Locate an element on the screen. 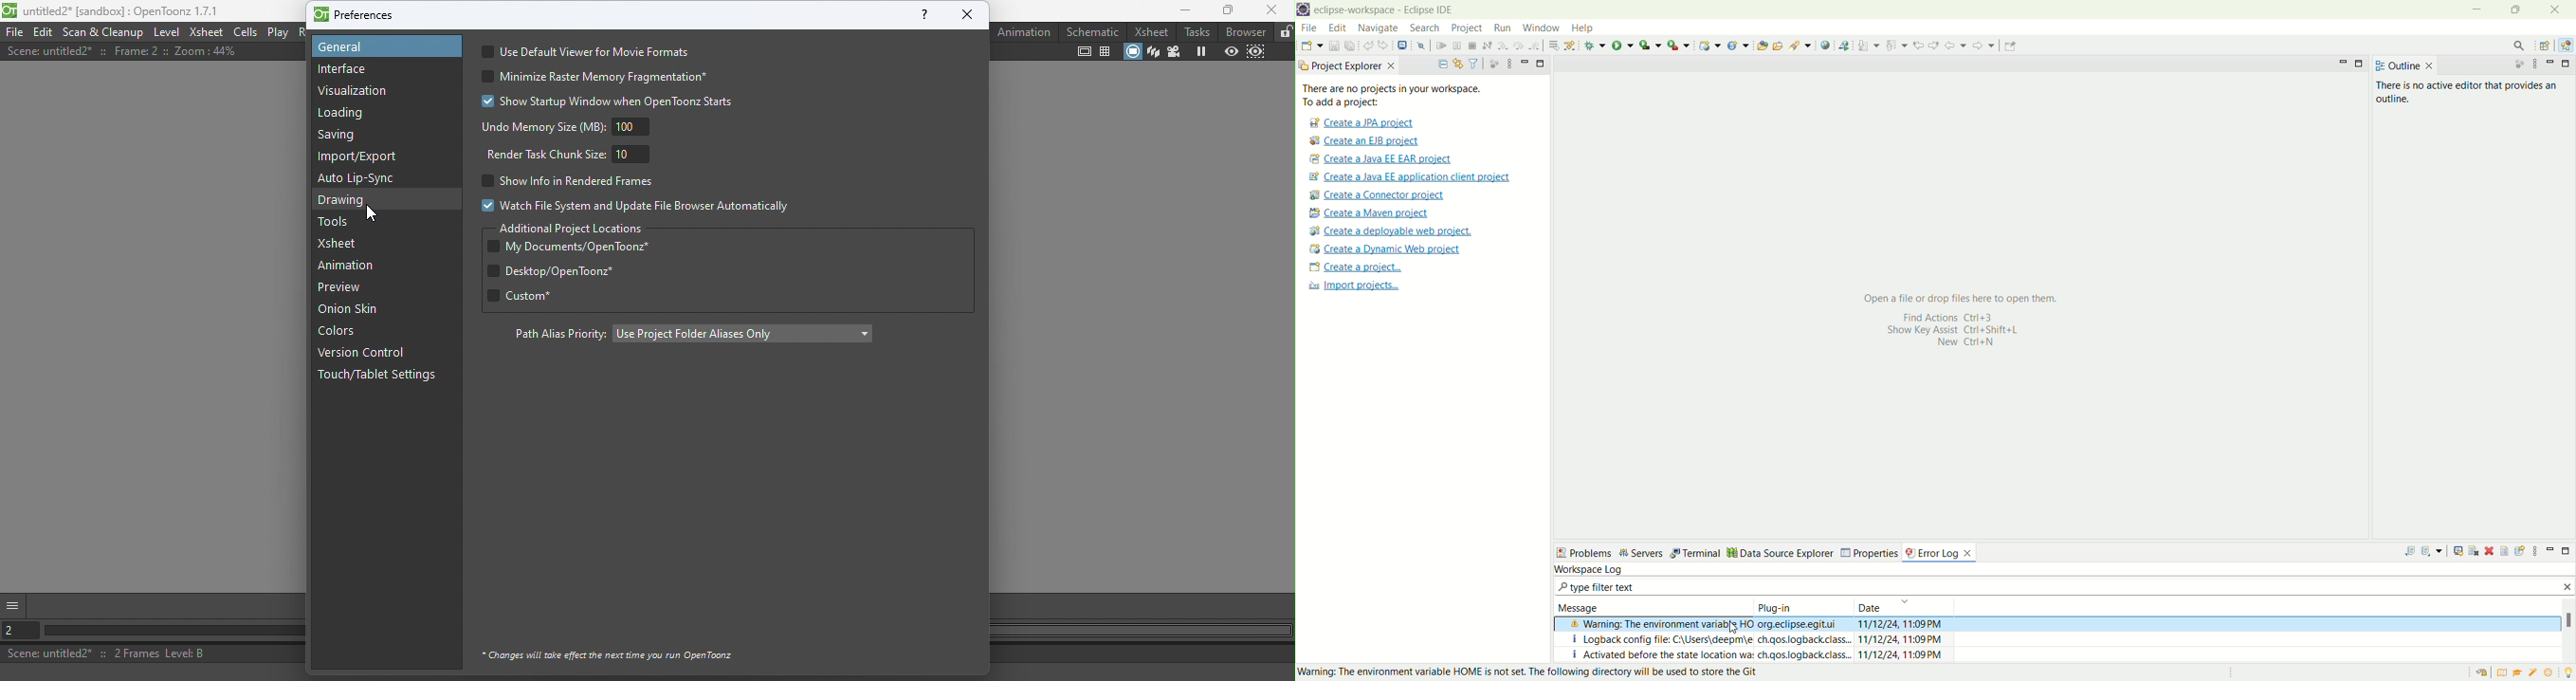 The width and height of the screenshot is (2576, 700). create a maven project is located at coordinates (1375, 212).